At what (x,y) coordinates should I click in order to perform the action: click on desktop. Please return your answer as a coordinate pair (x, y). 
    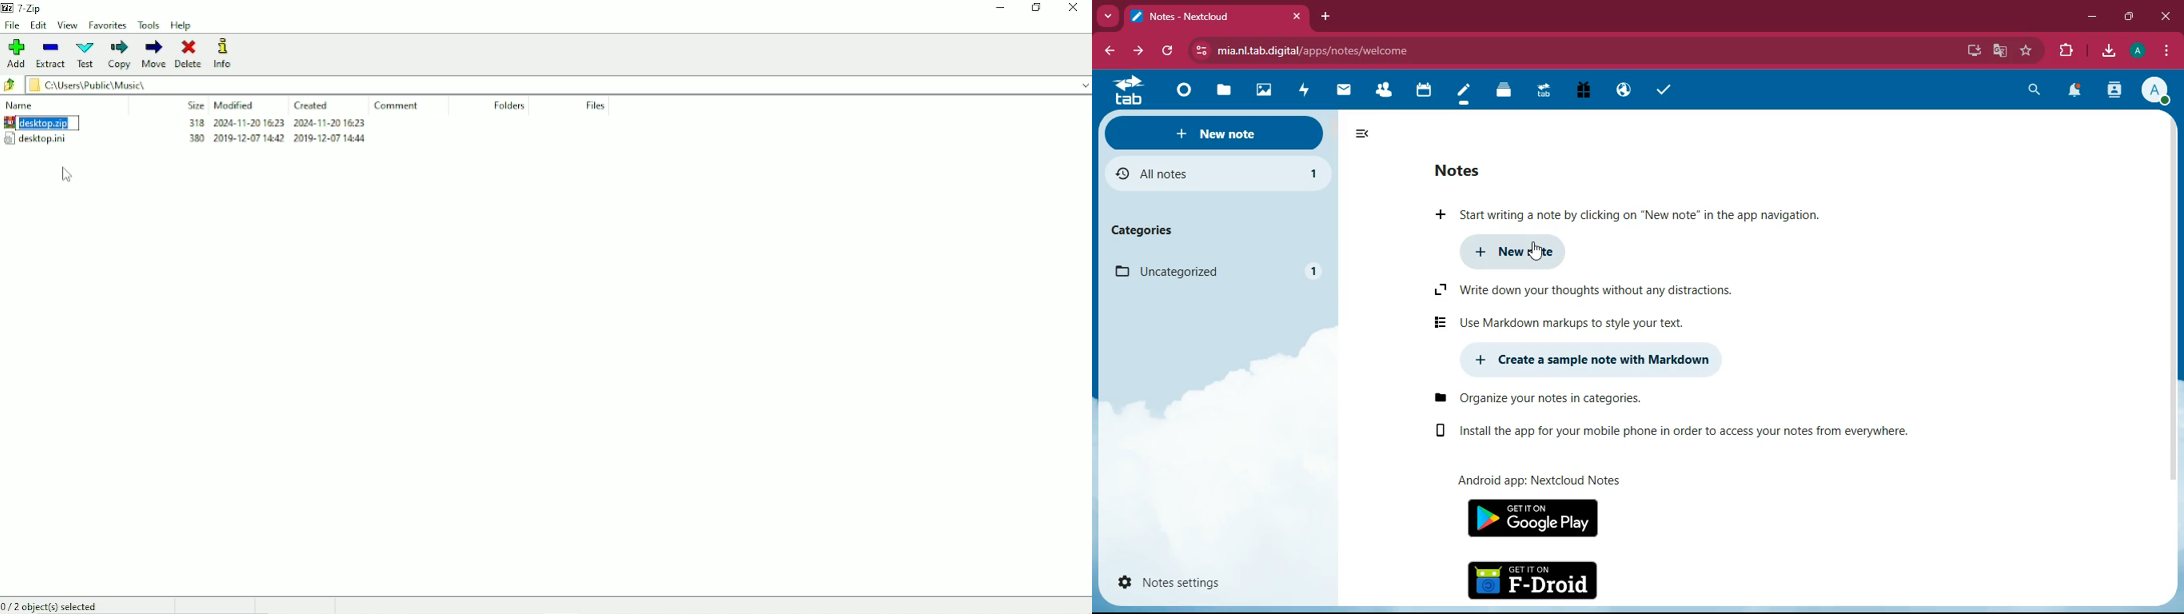
    Looking at the image, I should click on (1971, 51).